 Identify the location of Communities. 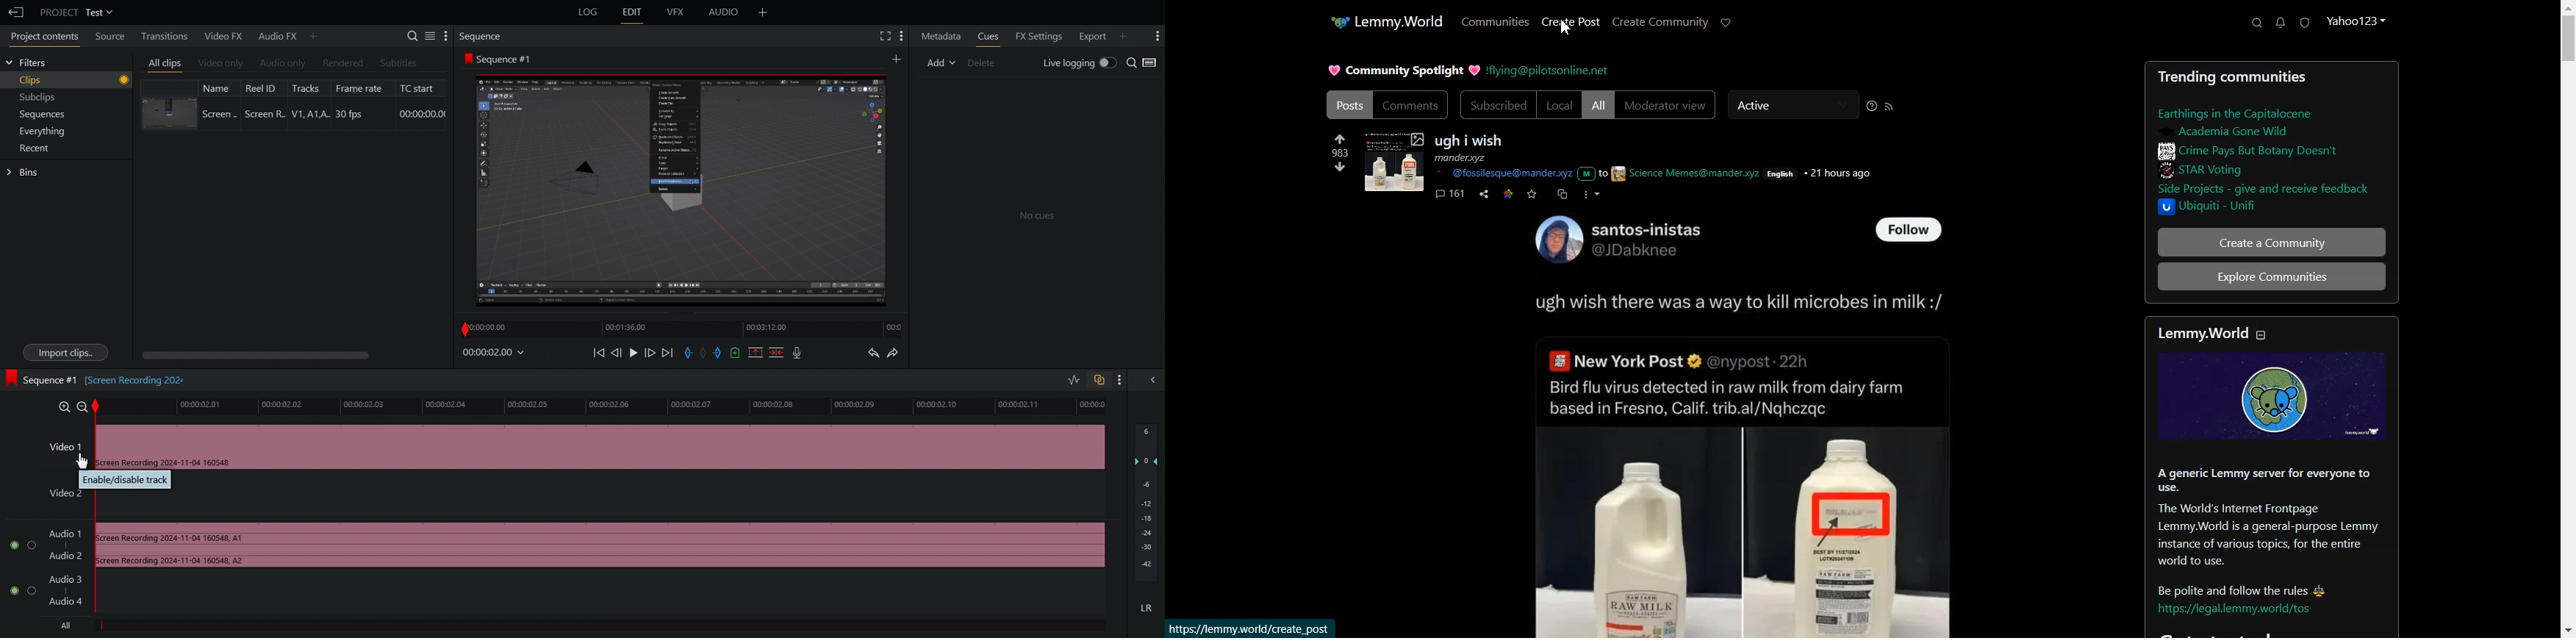
(1496, 21).